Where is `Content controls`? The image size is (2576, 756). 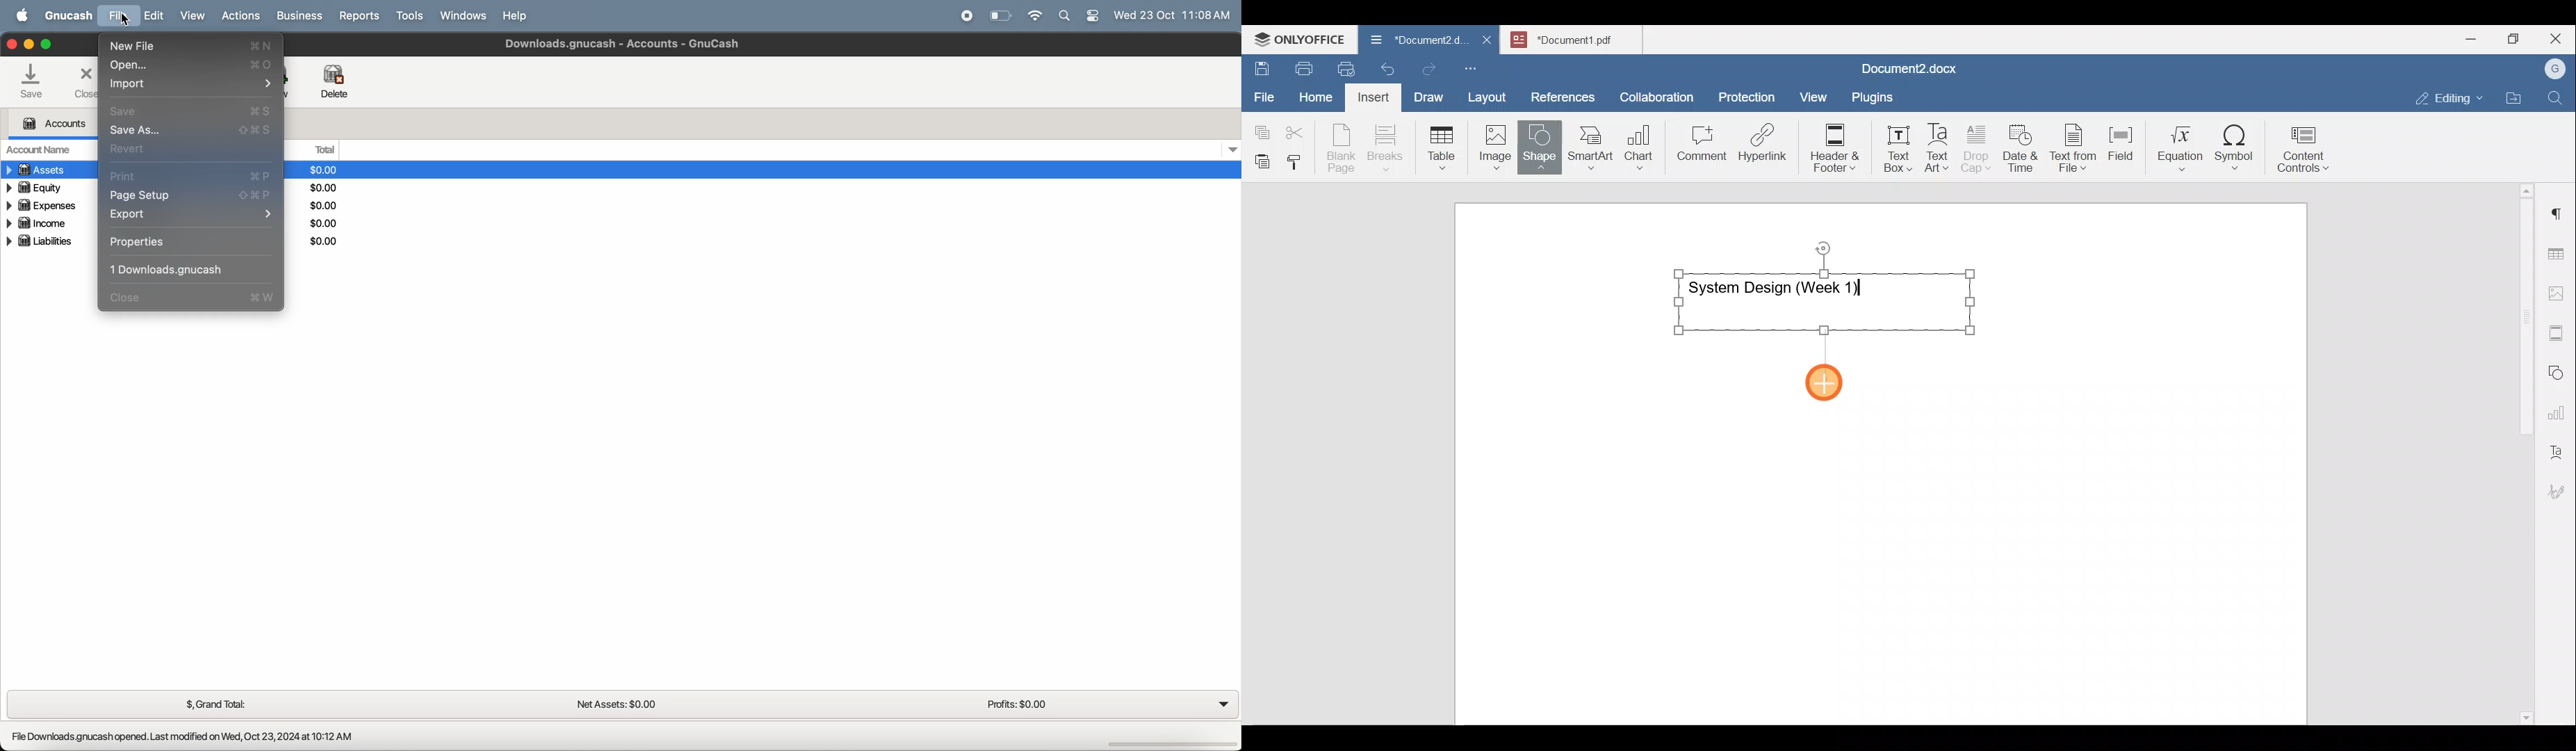 Content controls is located at coordinates (2306, 154).